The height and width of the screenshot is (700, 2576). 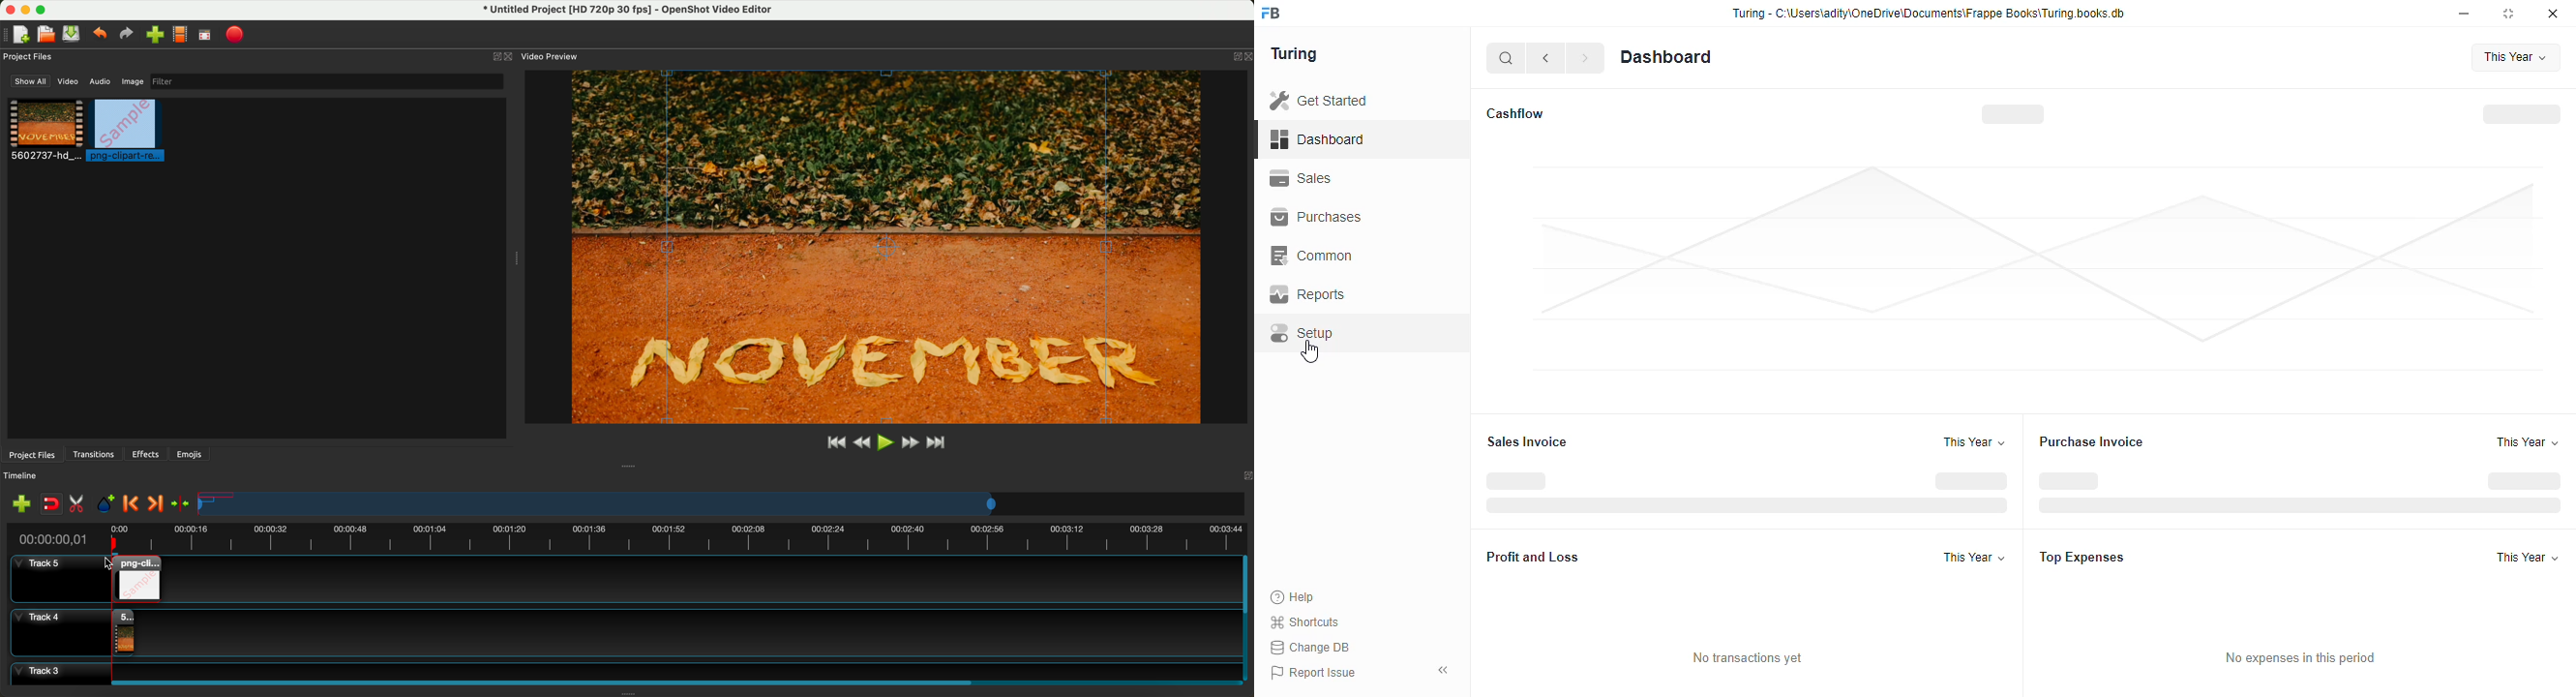 What do you see at coordinates (29, 56) in the screenshot?
I see `project files` at bounding box center [29, 56].